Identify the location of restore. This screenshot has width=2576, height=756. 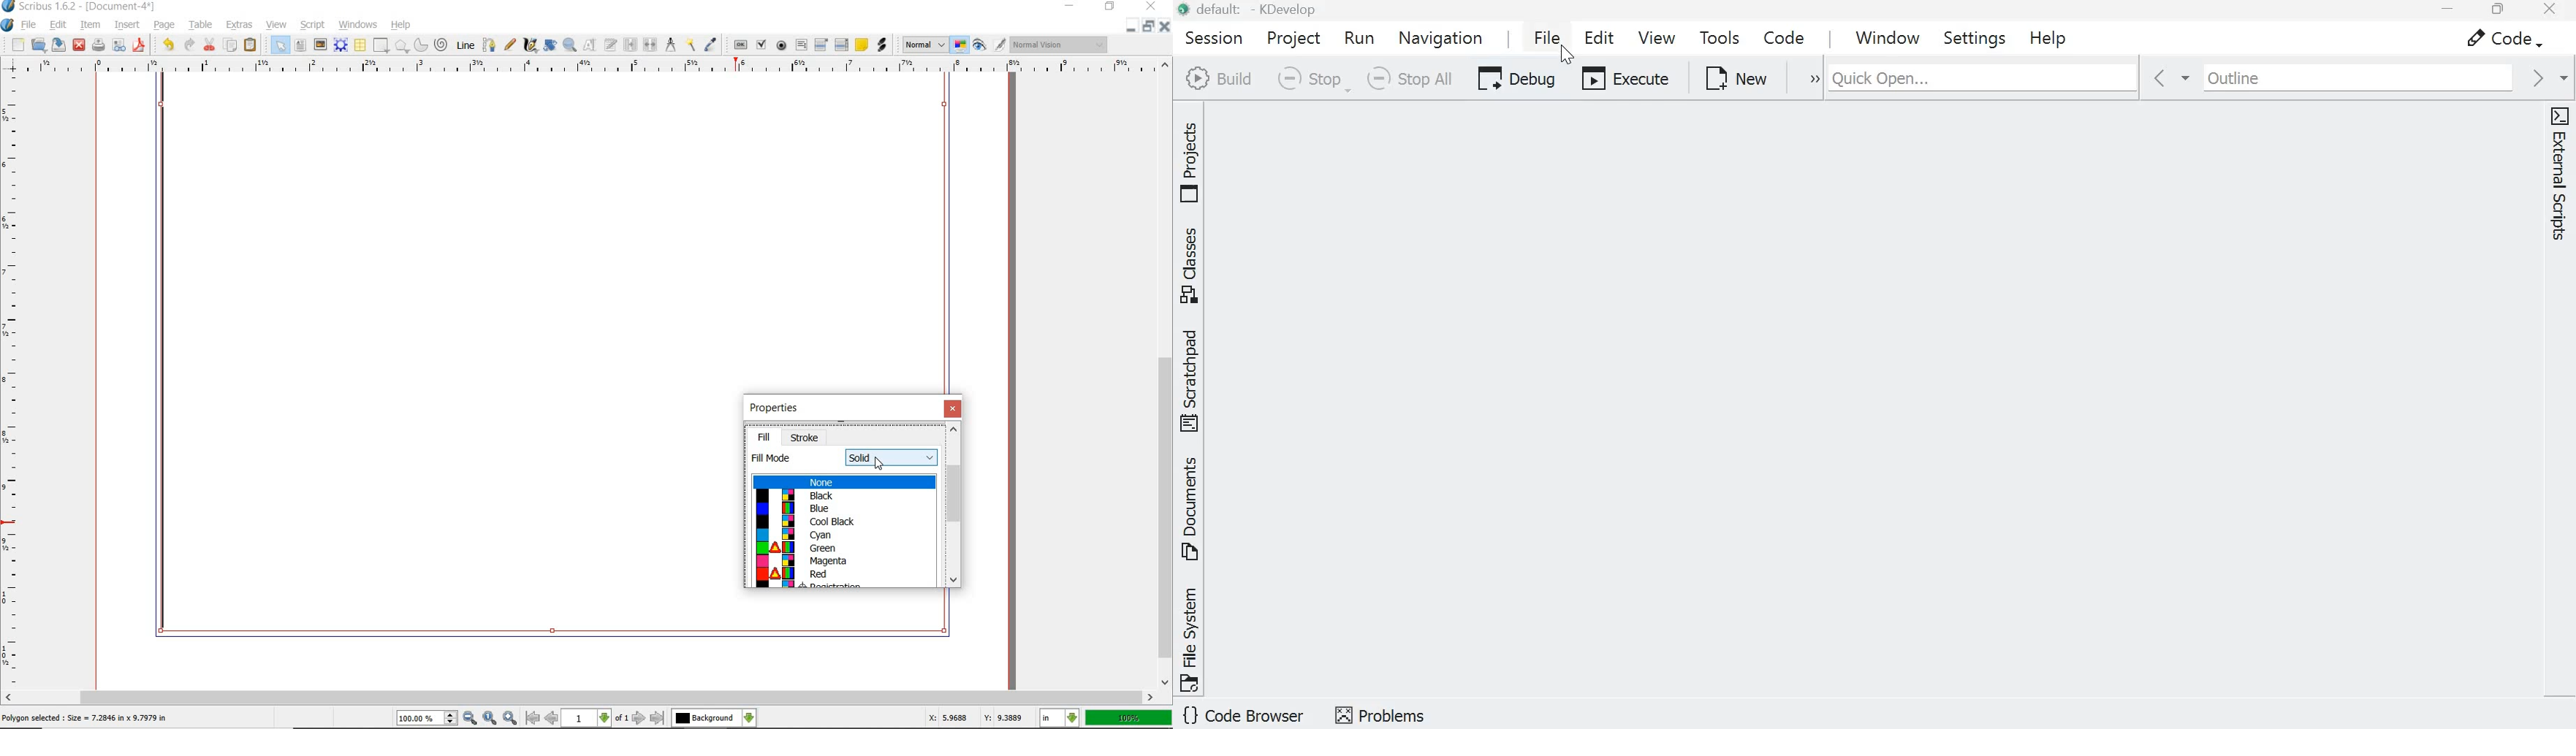
(1149, 27).